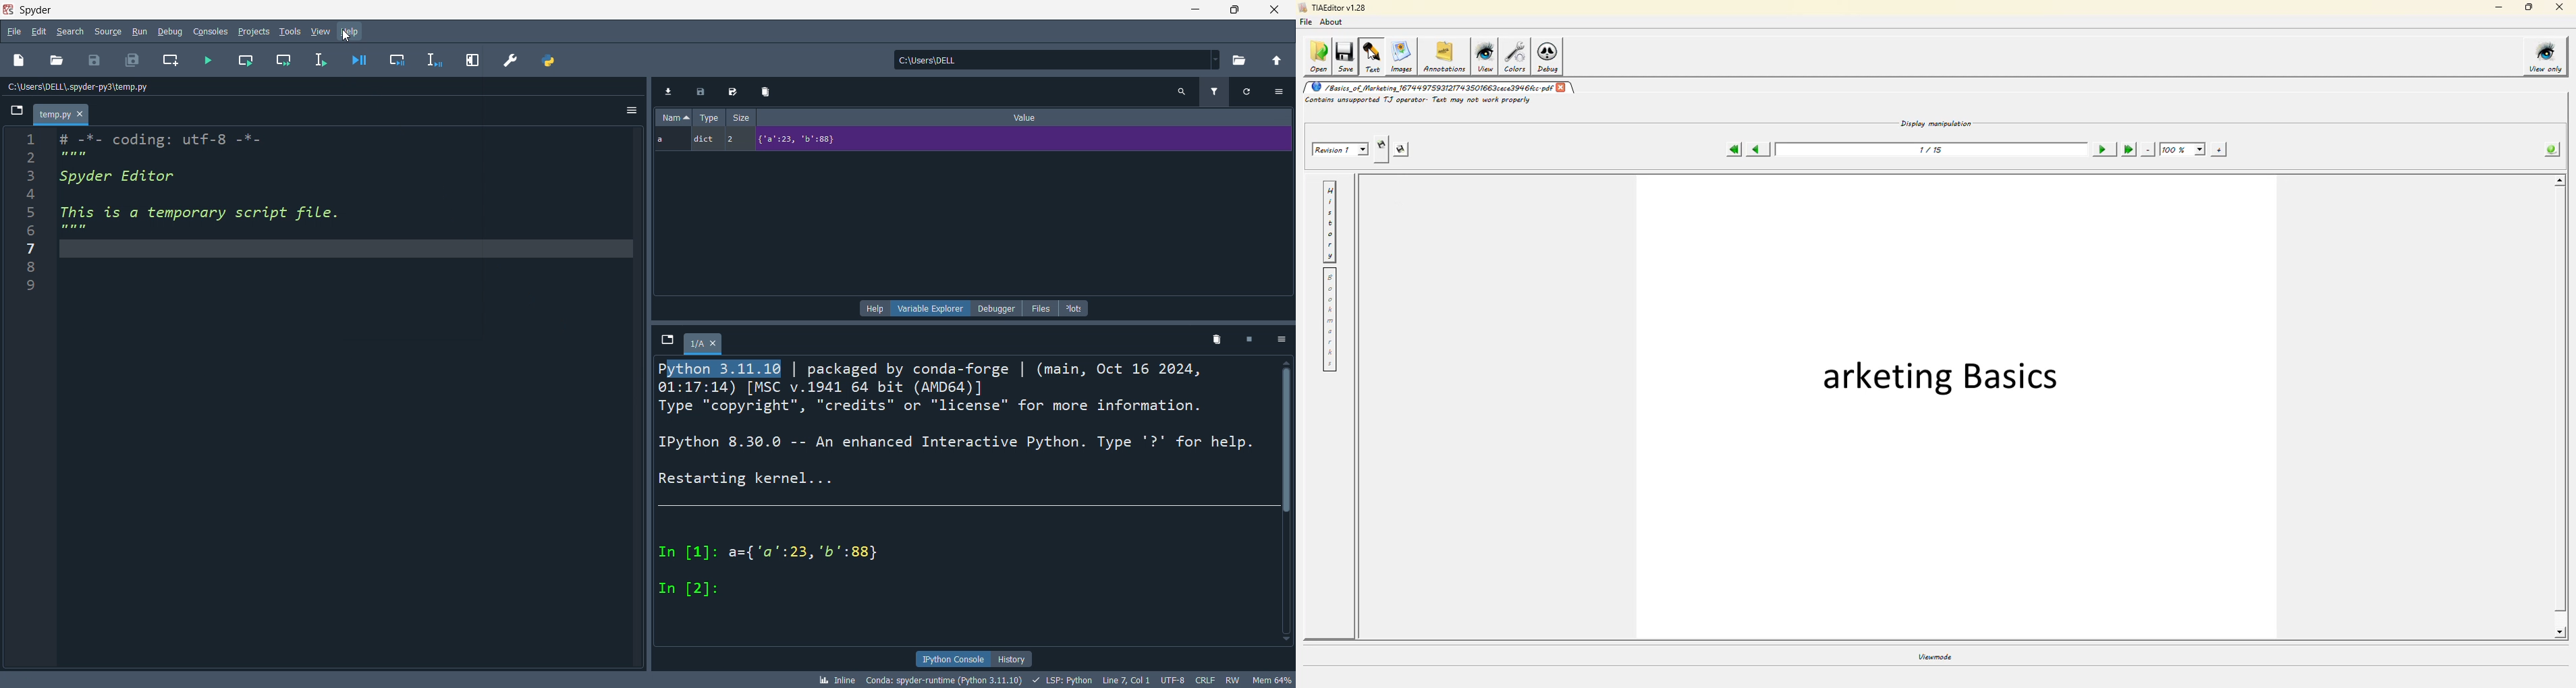 The height and width of the screenshot is (700, 2576). What do you see at coordinates (1215, 92) in the screenshot?
I see `Filter` at bounding box center [1215, 92].